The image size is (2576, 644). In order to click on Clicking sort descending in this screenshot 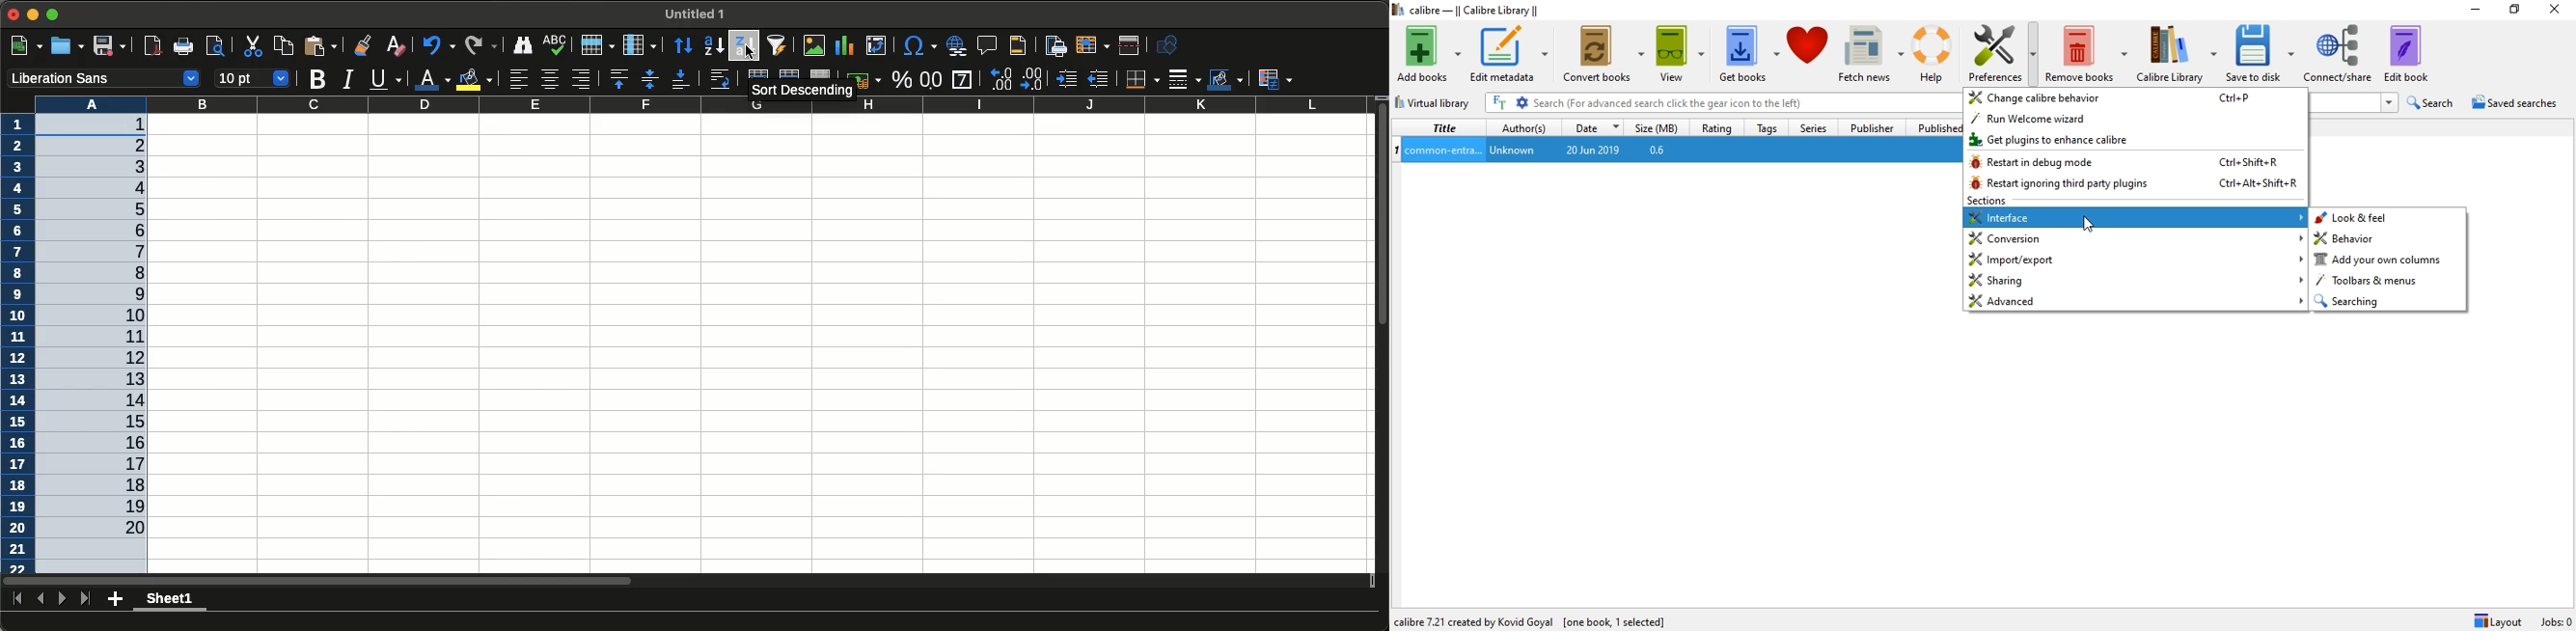, I will do `click(744, 44)`.